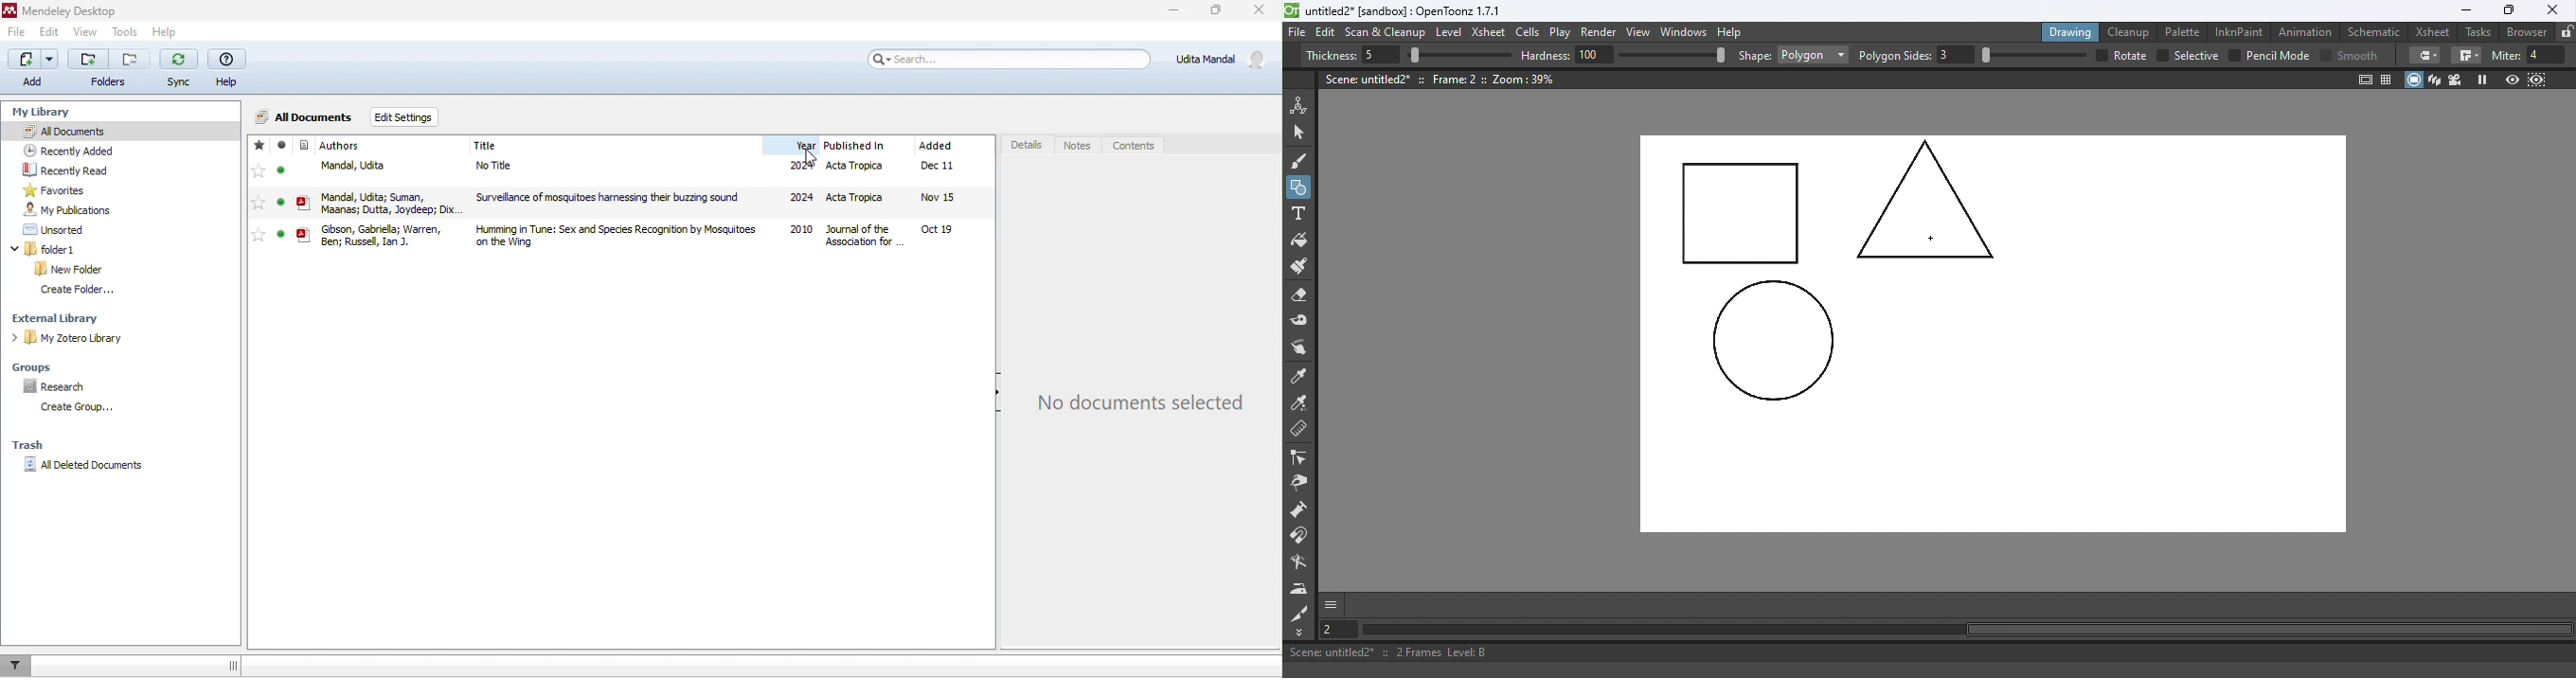  I want to click on hide, so click(990, 399).